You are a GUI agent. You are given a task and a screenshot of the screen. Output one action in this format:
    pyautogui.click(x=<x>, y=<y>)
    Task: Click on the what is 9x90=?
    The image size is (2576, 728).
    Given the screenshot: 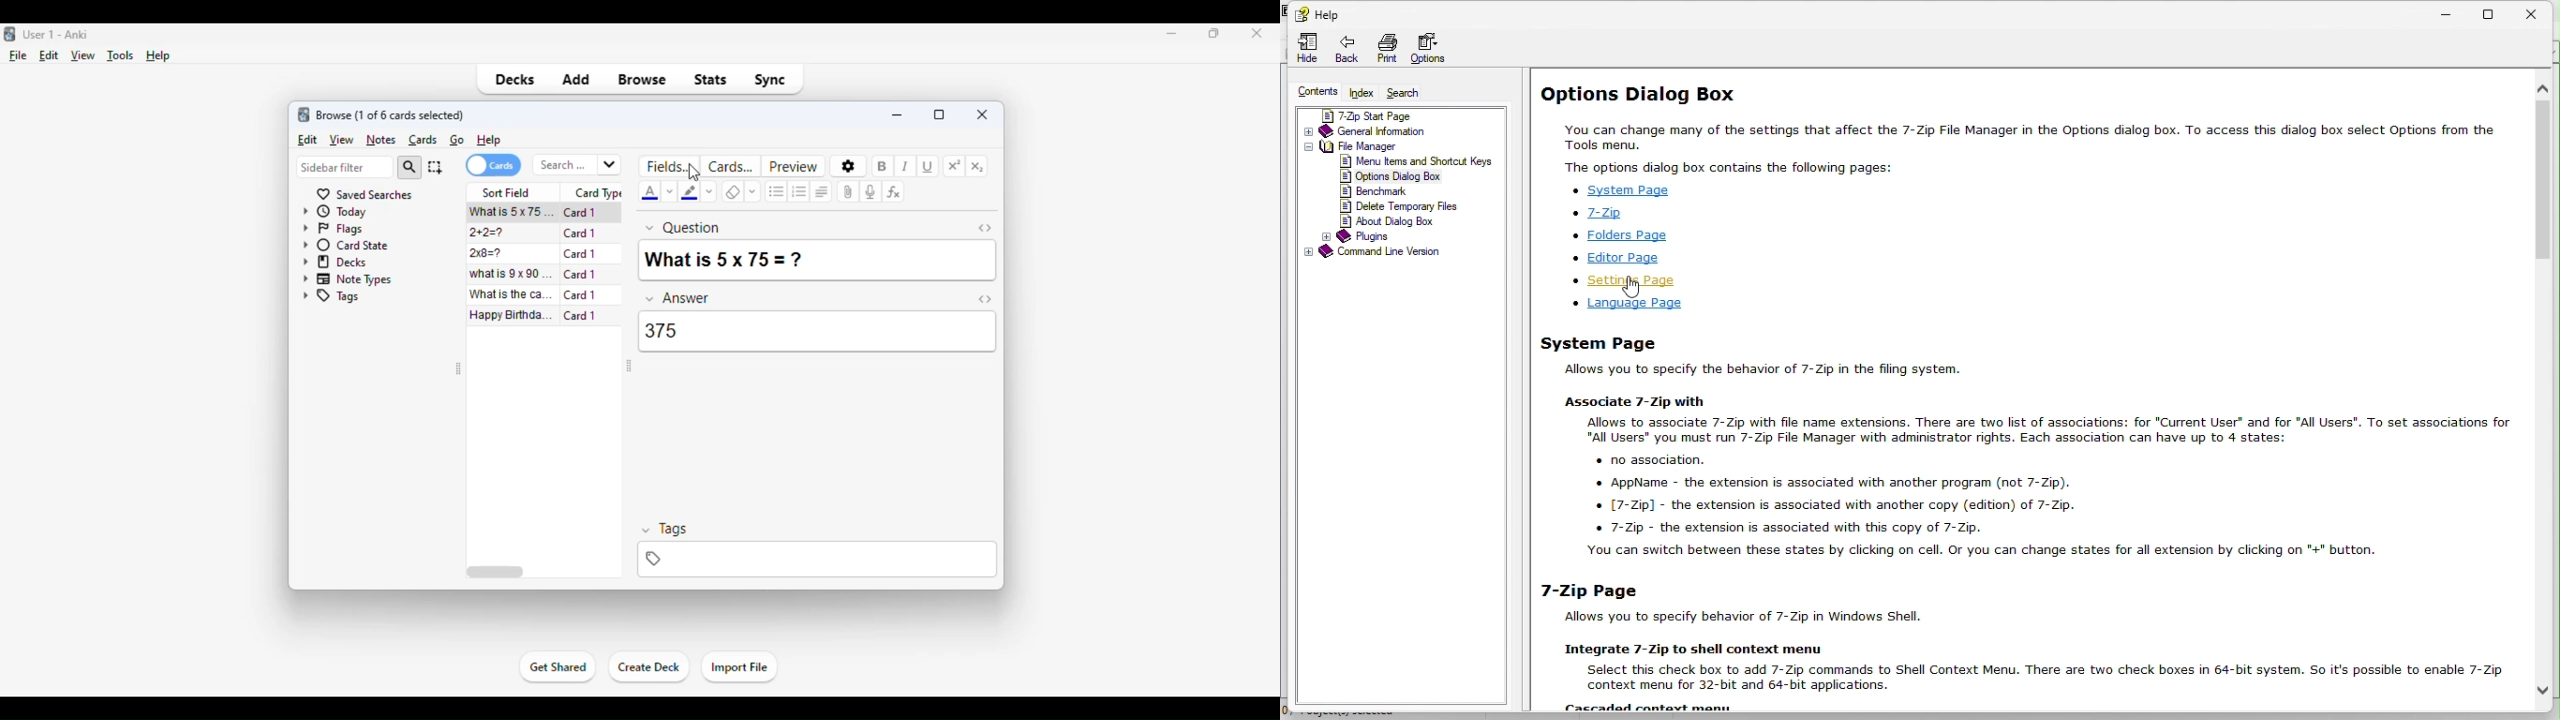 What is the action you would take?
    pyautogui.click(x=511, y=273)
    